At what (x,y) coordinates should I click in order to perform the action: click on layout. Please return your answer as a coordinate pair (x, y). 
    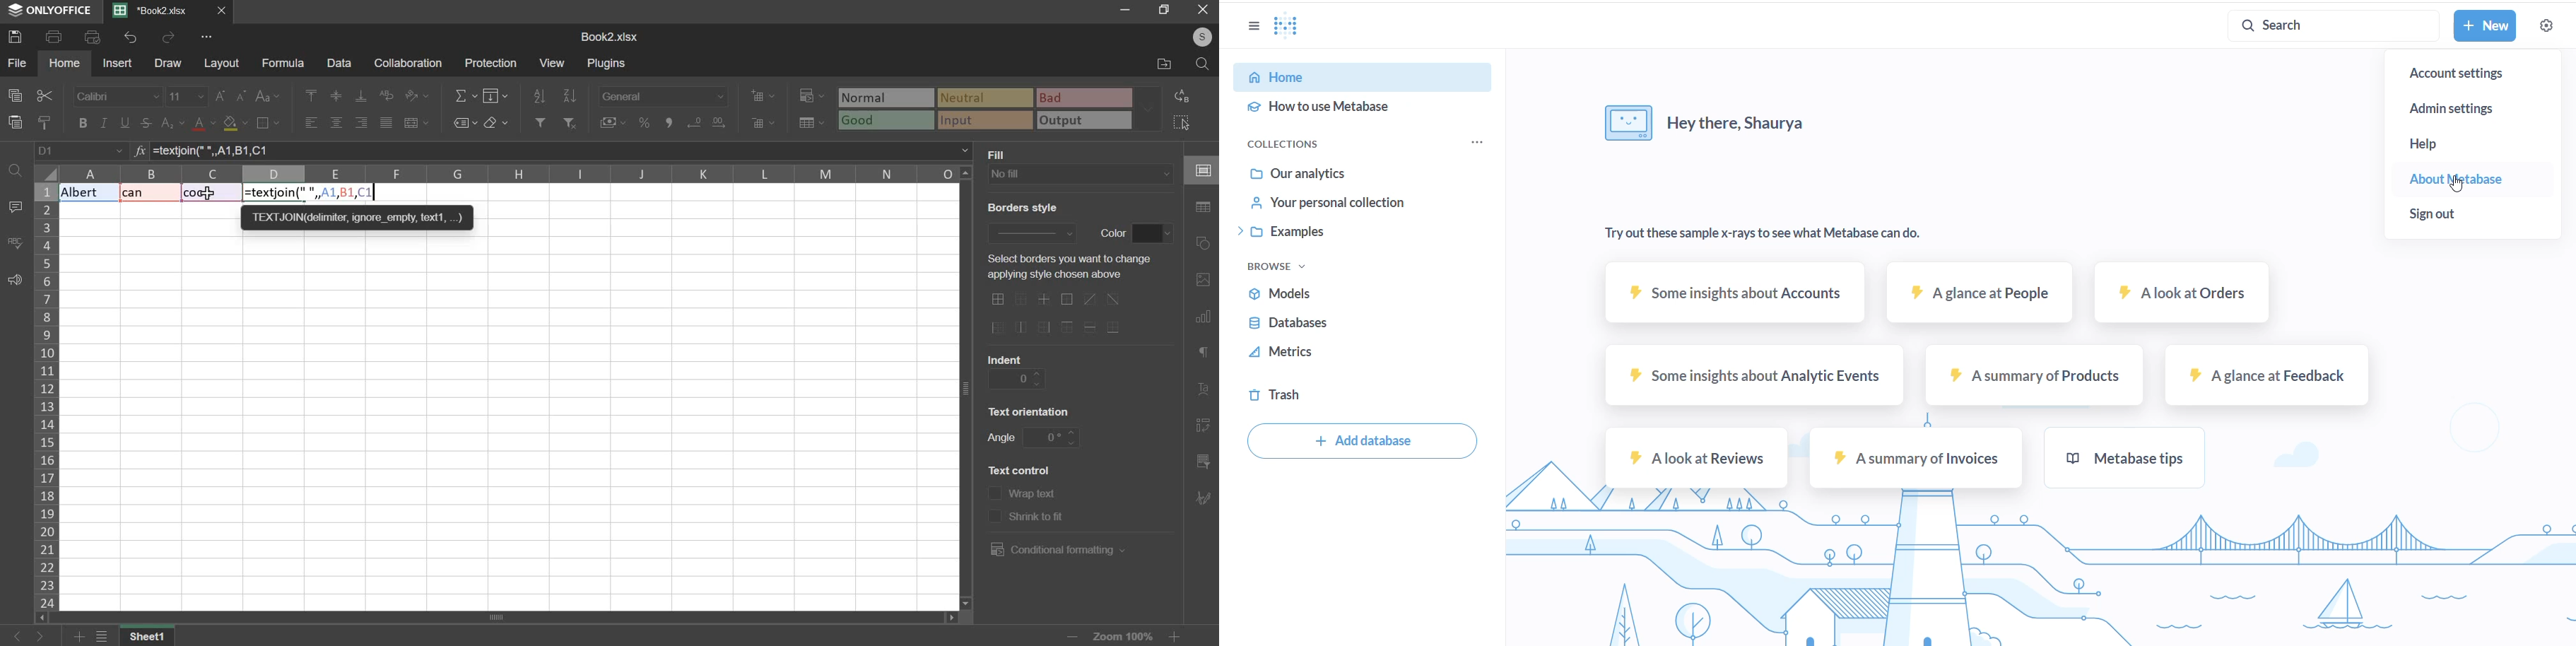
    Looking at the image, I should click on (222, 64).